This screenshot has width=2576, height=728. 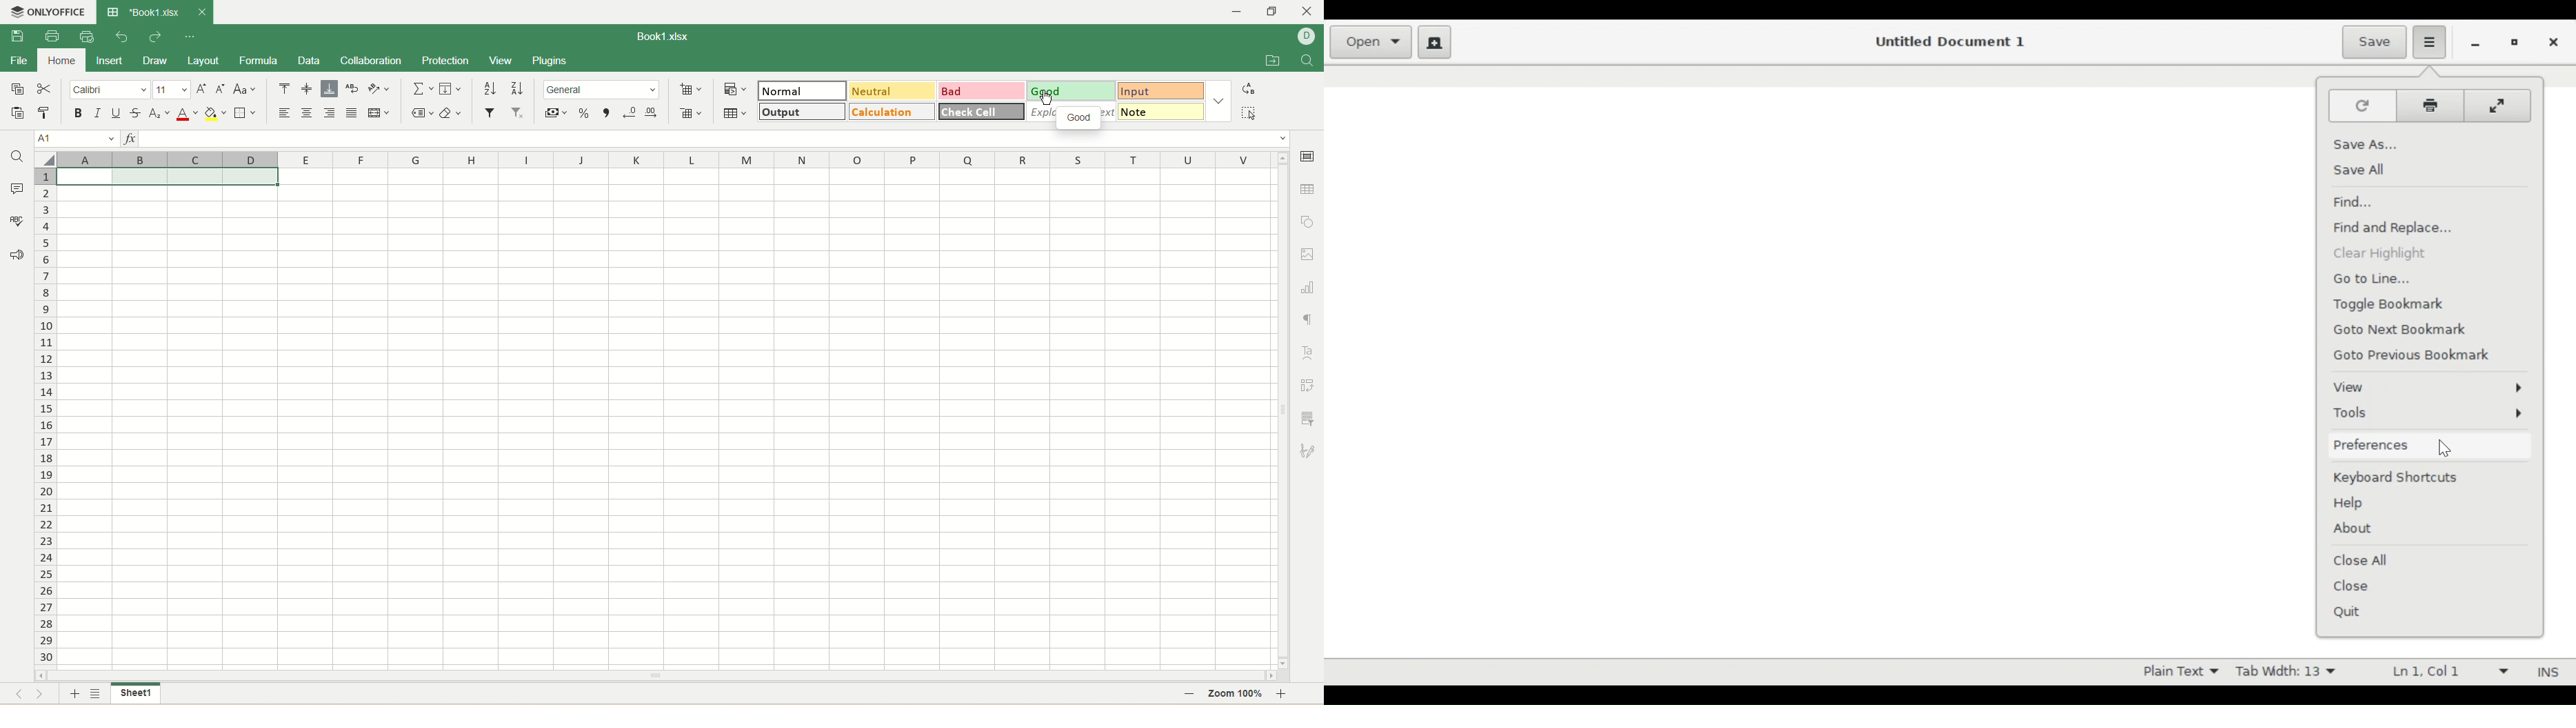 What do you see at coordinates (1048, 99) in the screenshot?
I see `cursor` at bounding box center [1048, 99].